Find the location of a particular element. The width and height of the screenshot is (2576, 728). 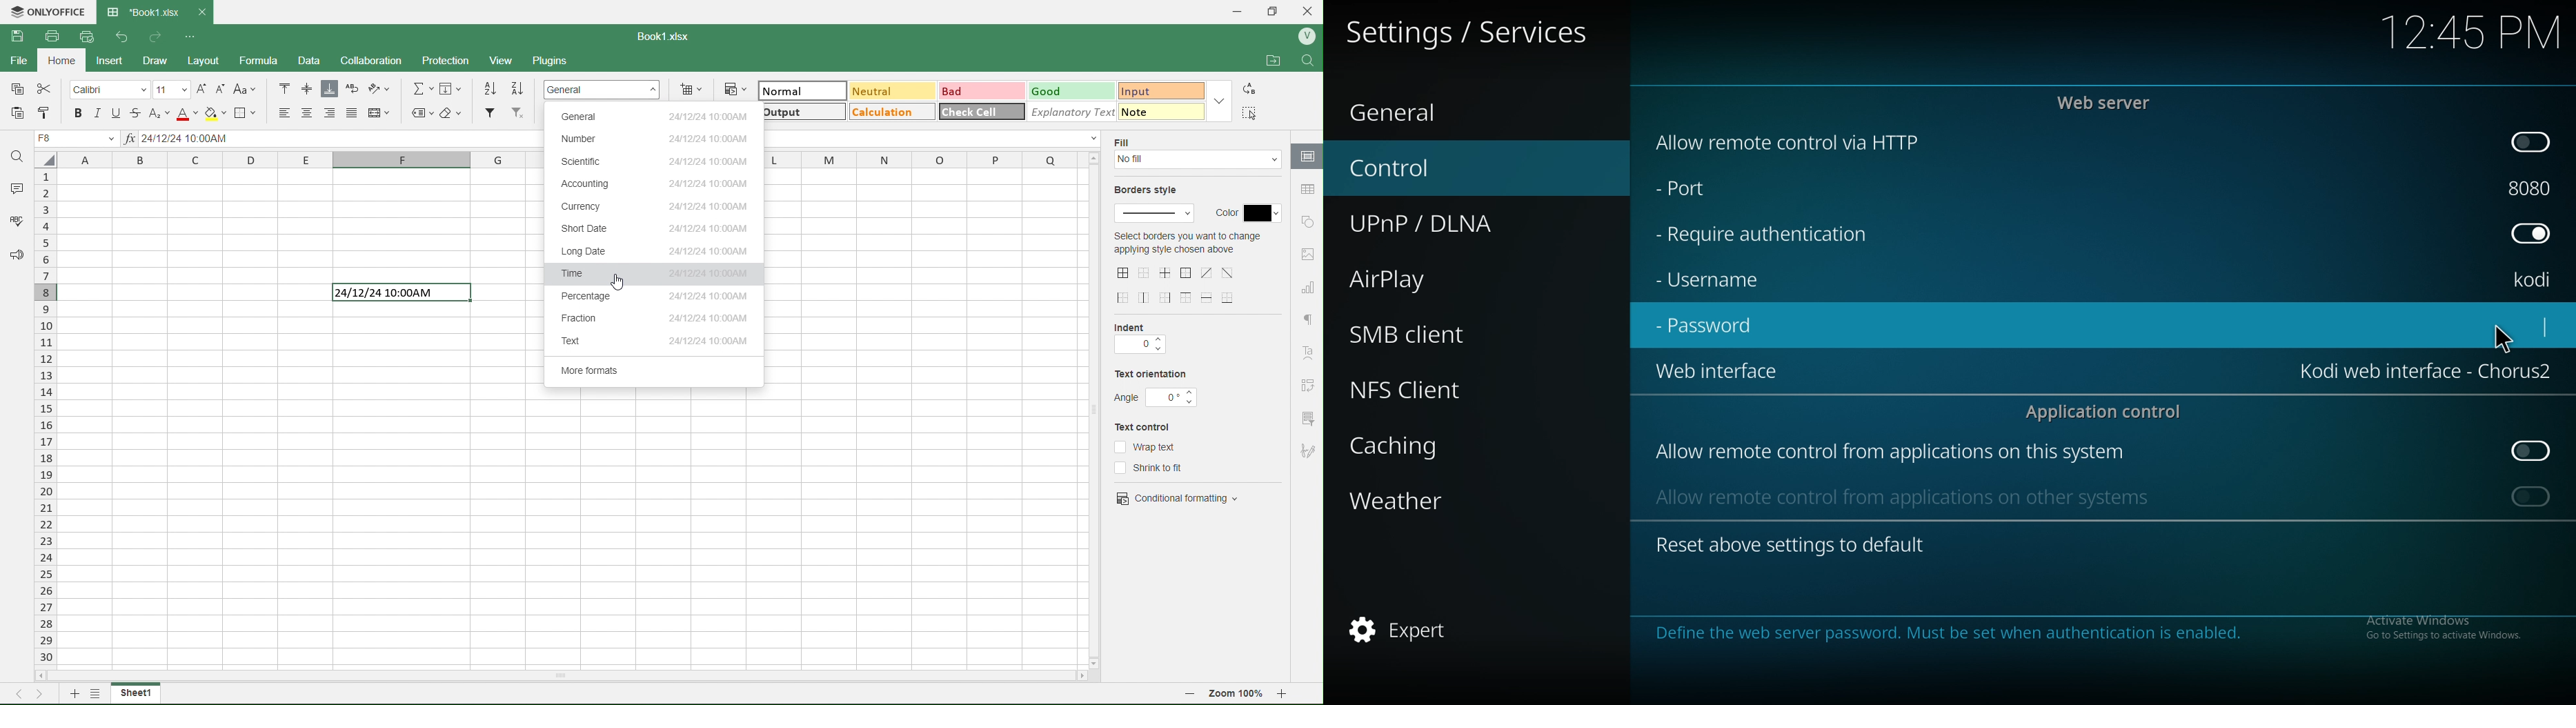

Decrement Font Size is located at coordinates (221, 88).